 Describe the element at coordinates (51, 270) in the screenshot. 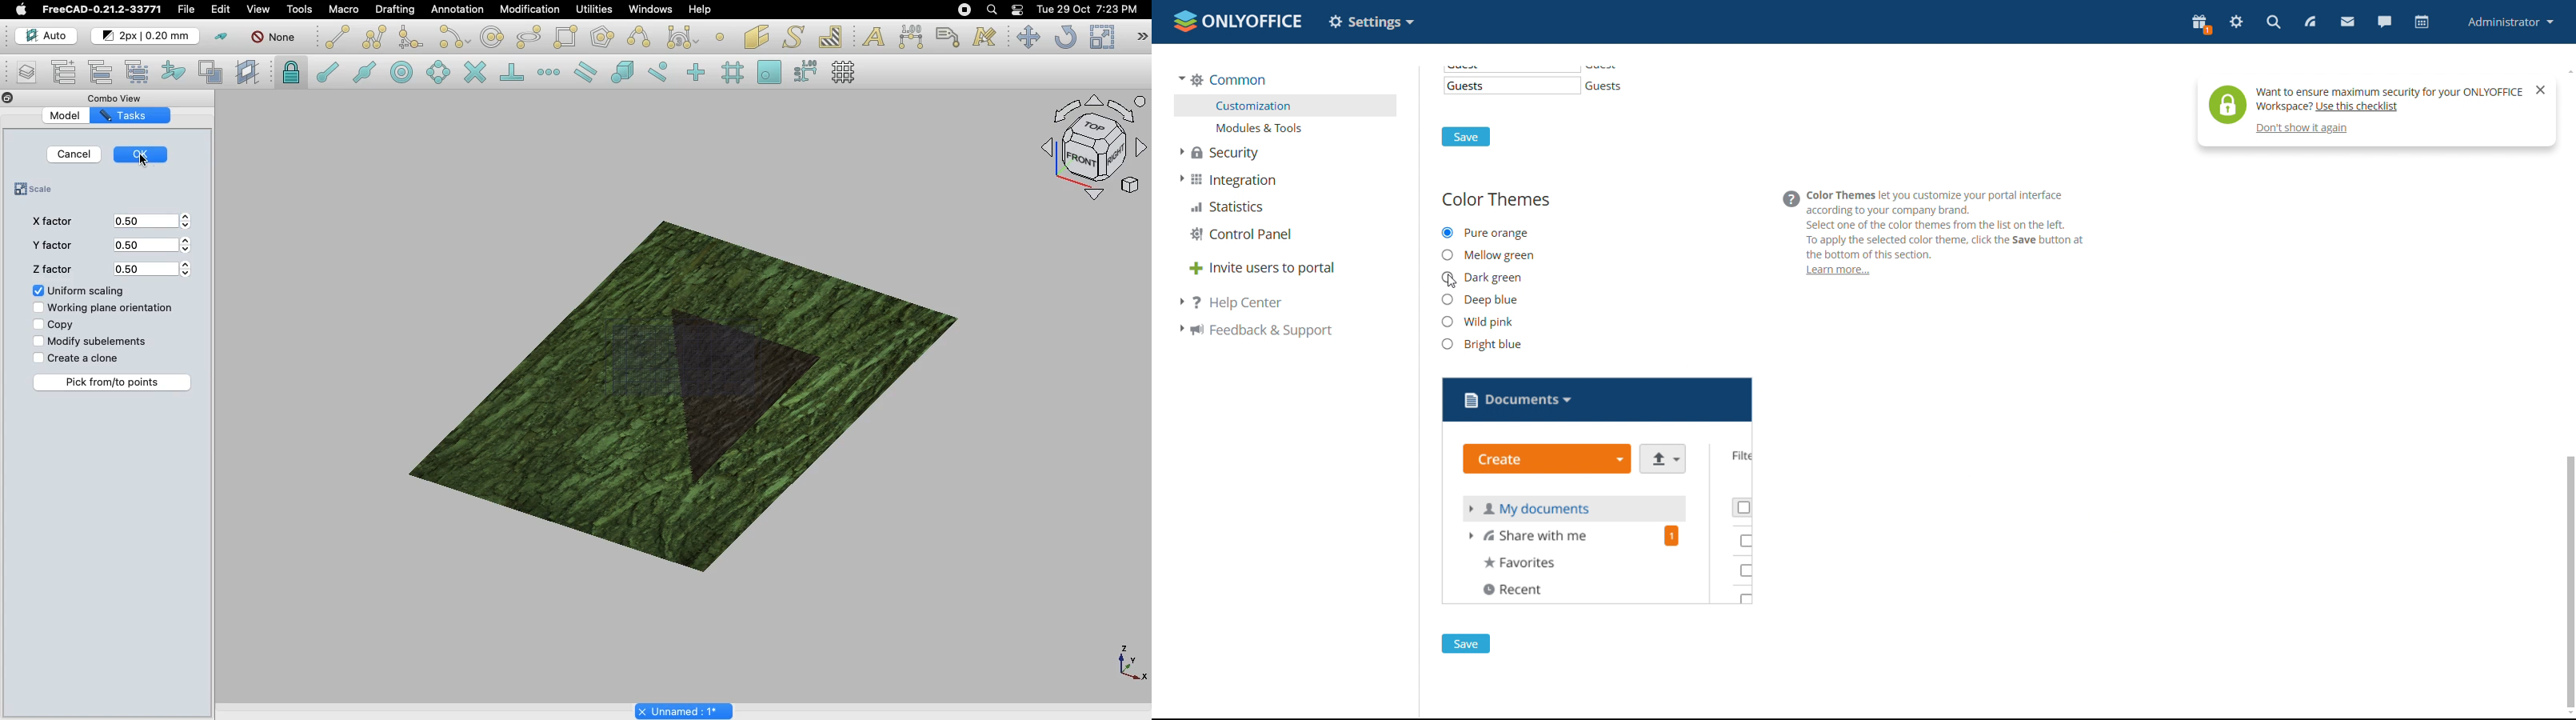

I see `Z factor` at that location.